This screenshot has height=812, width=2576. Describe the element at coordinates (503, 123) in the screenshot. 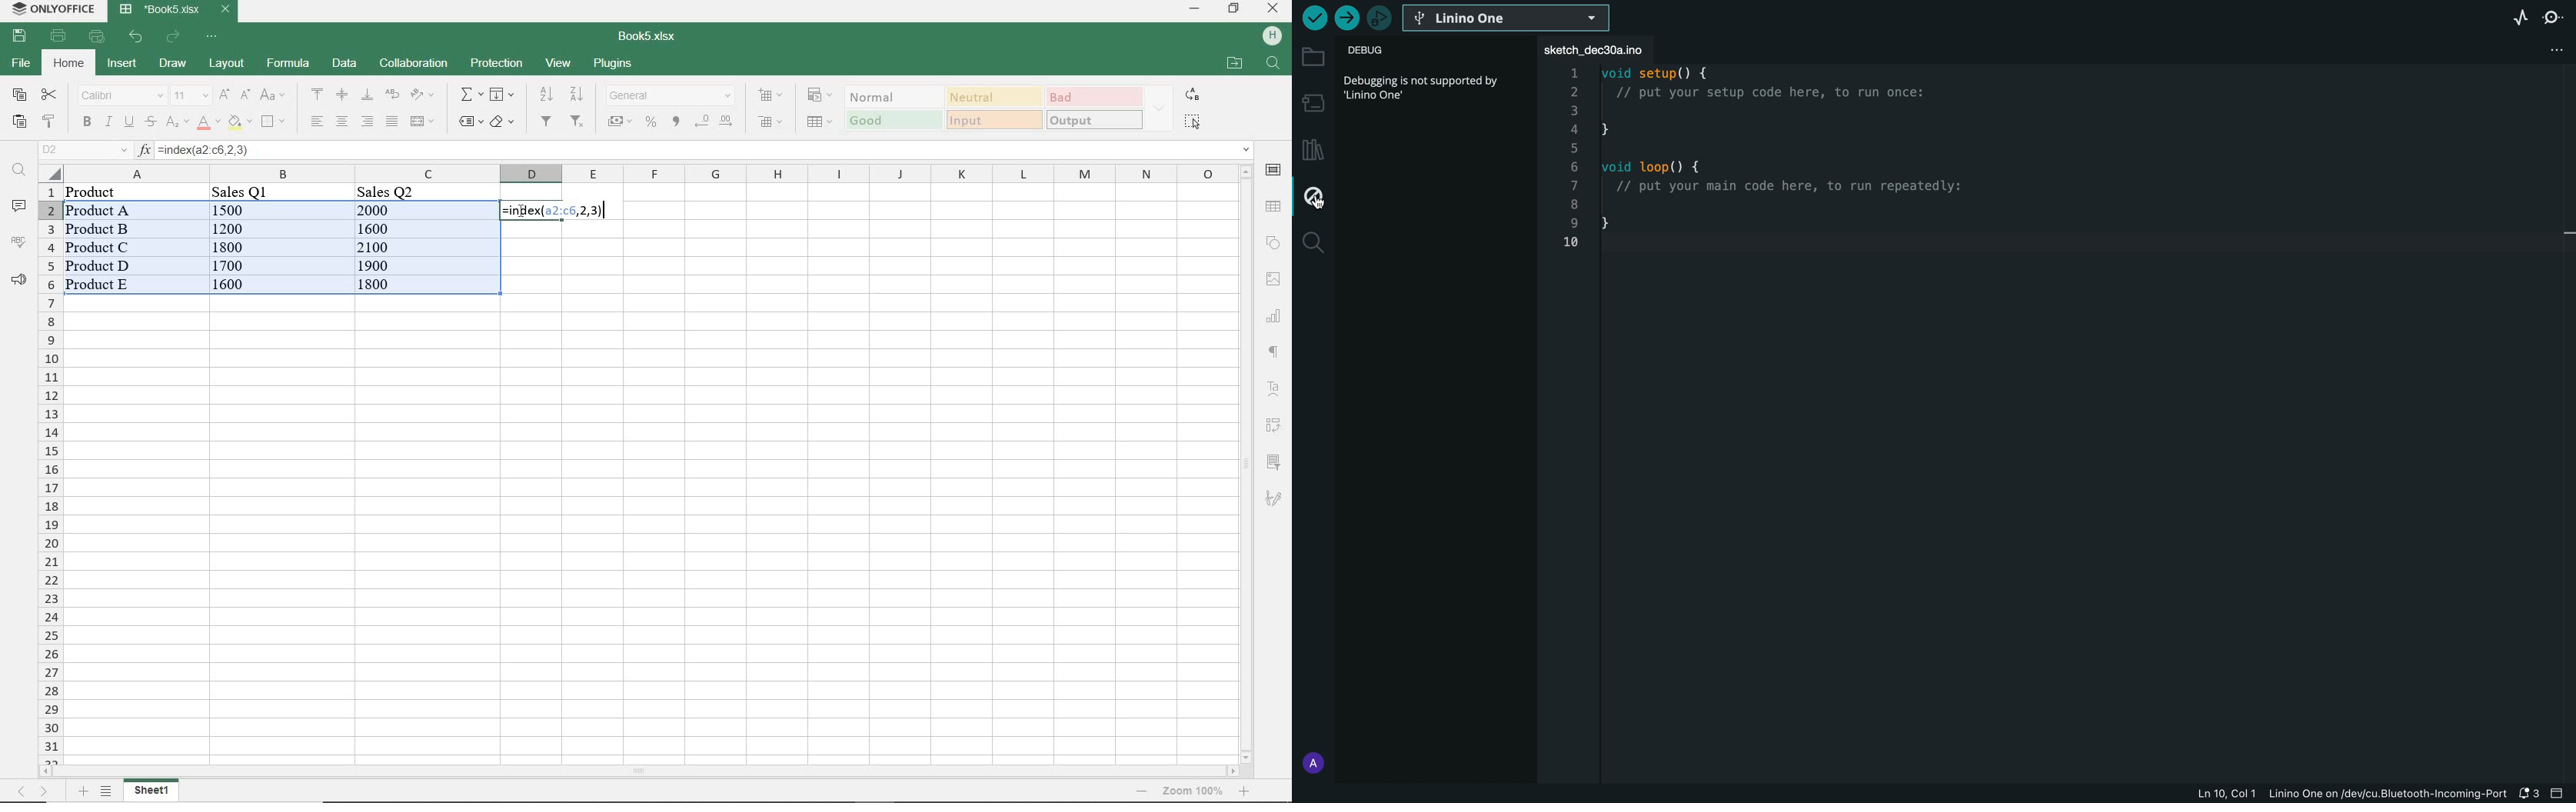

I see `clear` at that location.